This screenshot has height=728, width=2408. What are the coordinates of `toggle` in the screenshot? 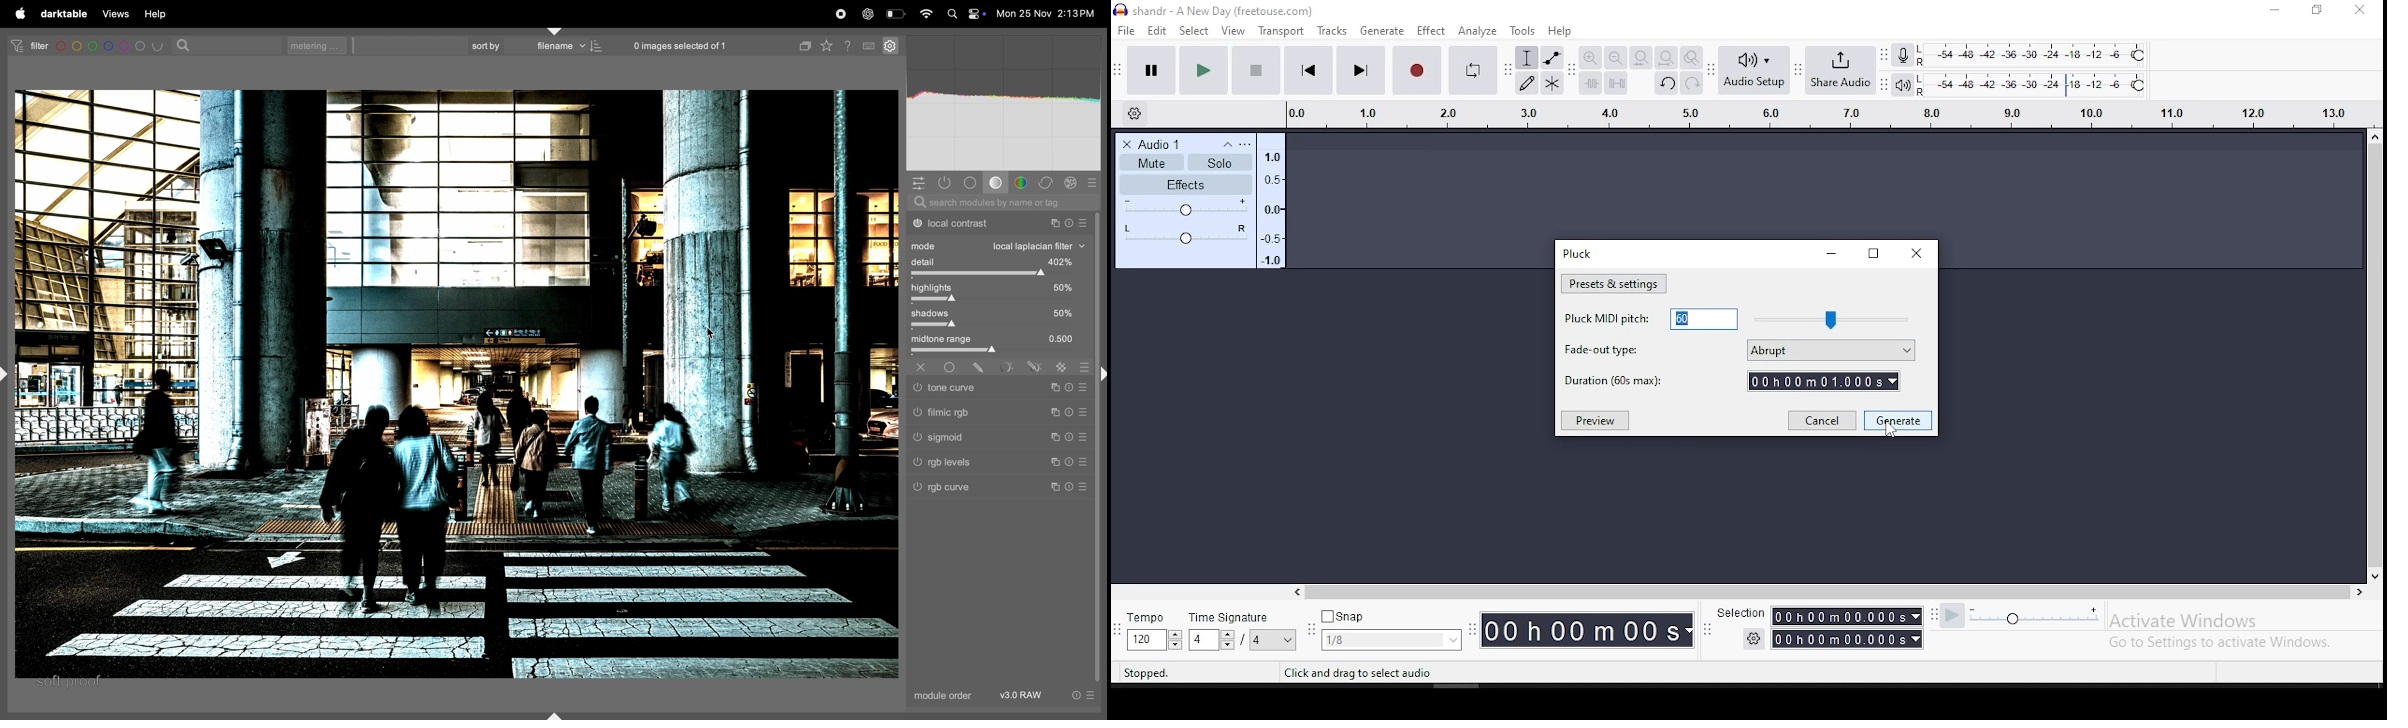 It's located at (999, 326).